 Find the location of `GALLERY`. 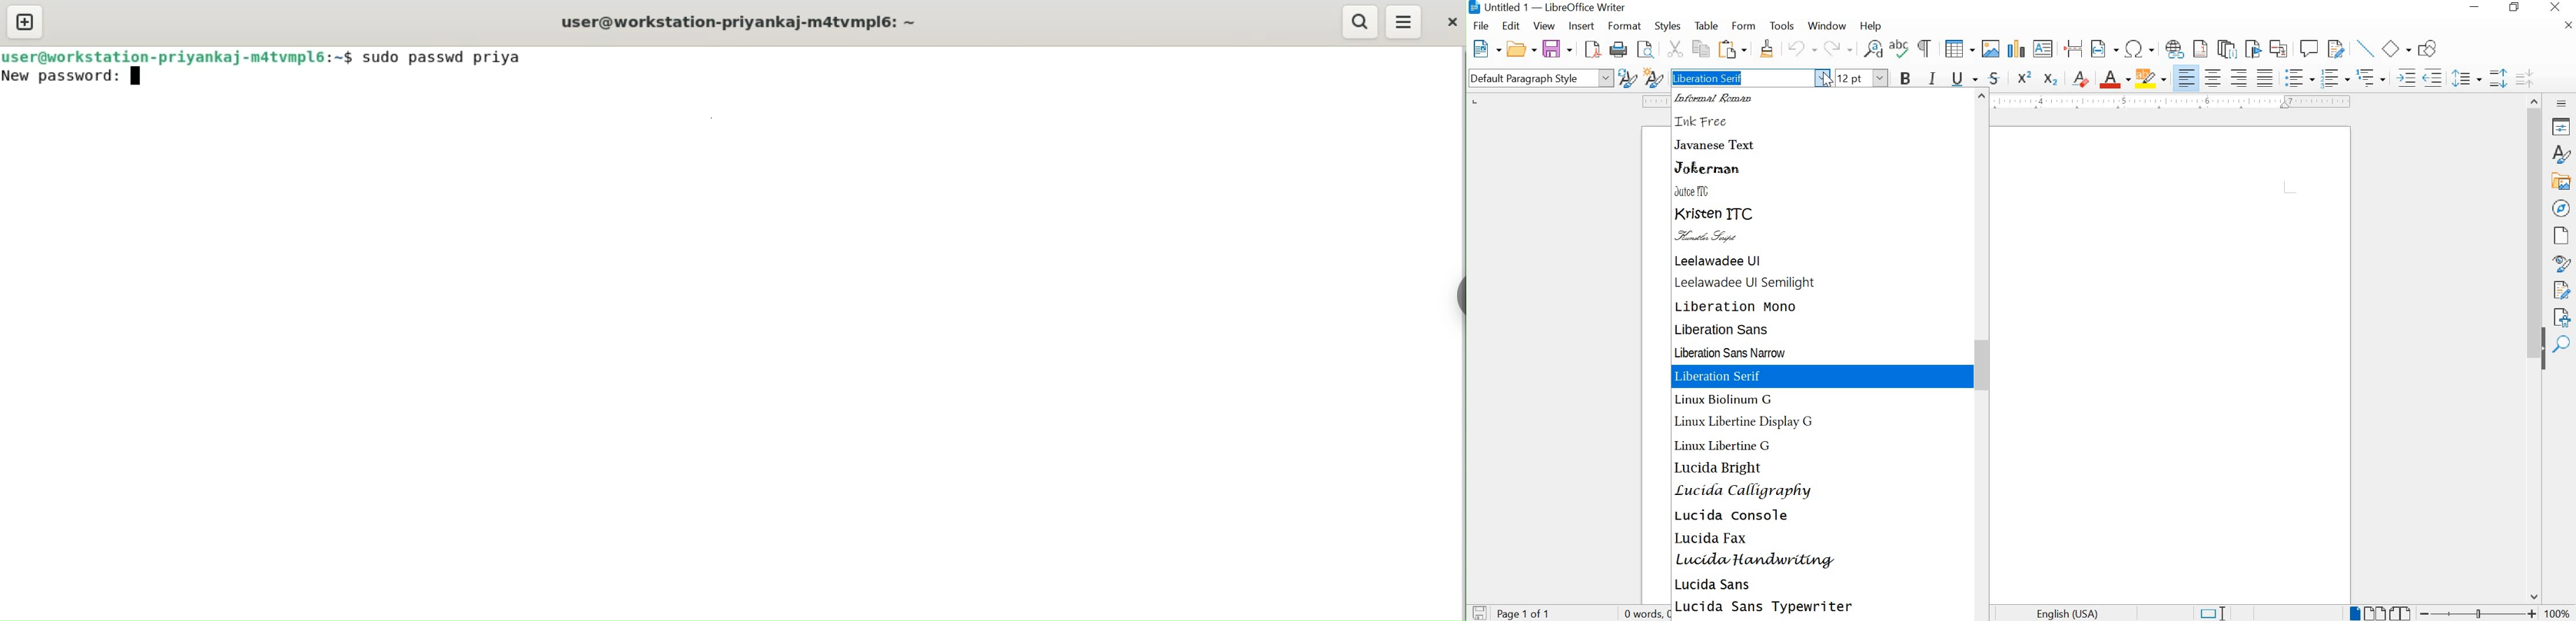

GALLERY is located at coordinates (2562, 182).